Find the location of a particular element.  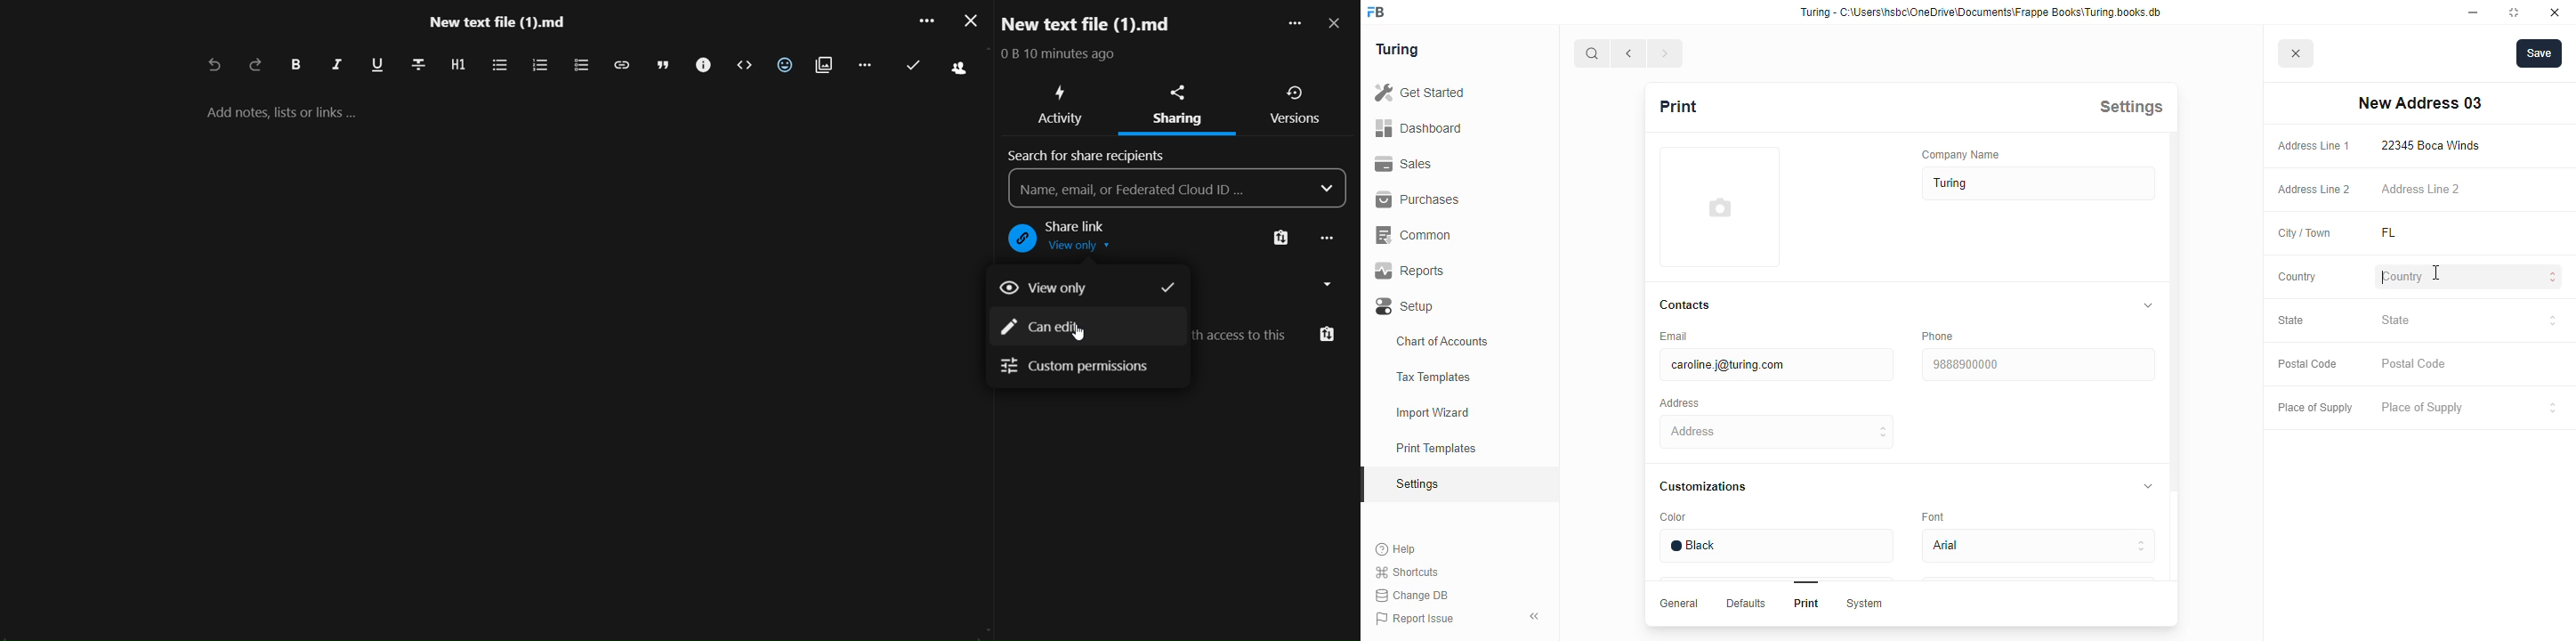

more is located at coordinates (1290, 25).